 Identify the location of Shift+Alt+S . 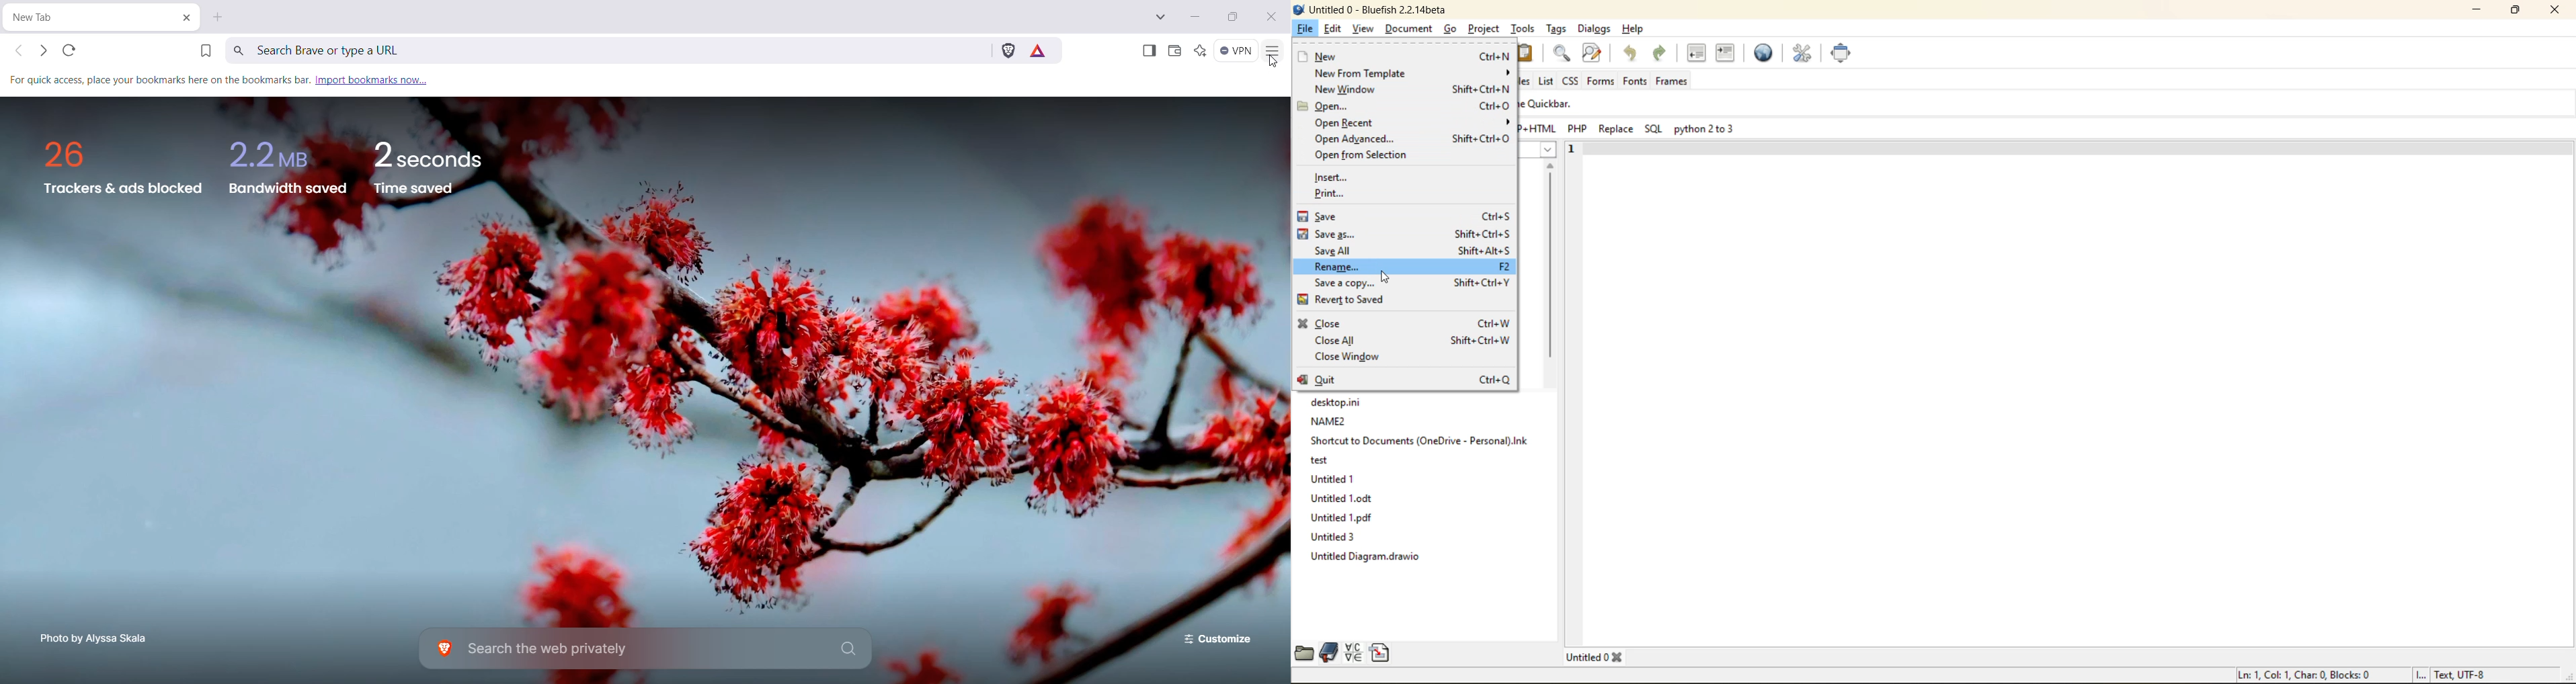
(1488, 249).